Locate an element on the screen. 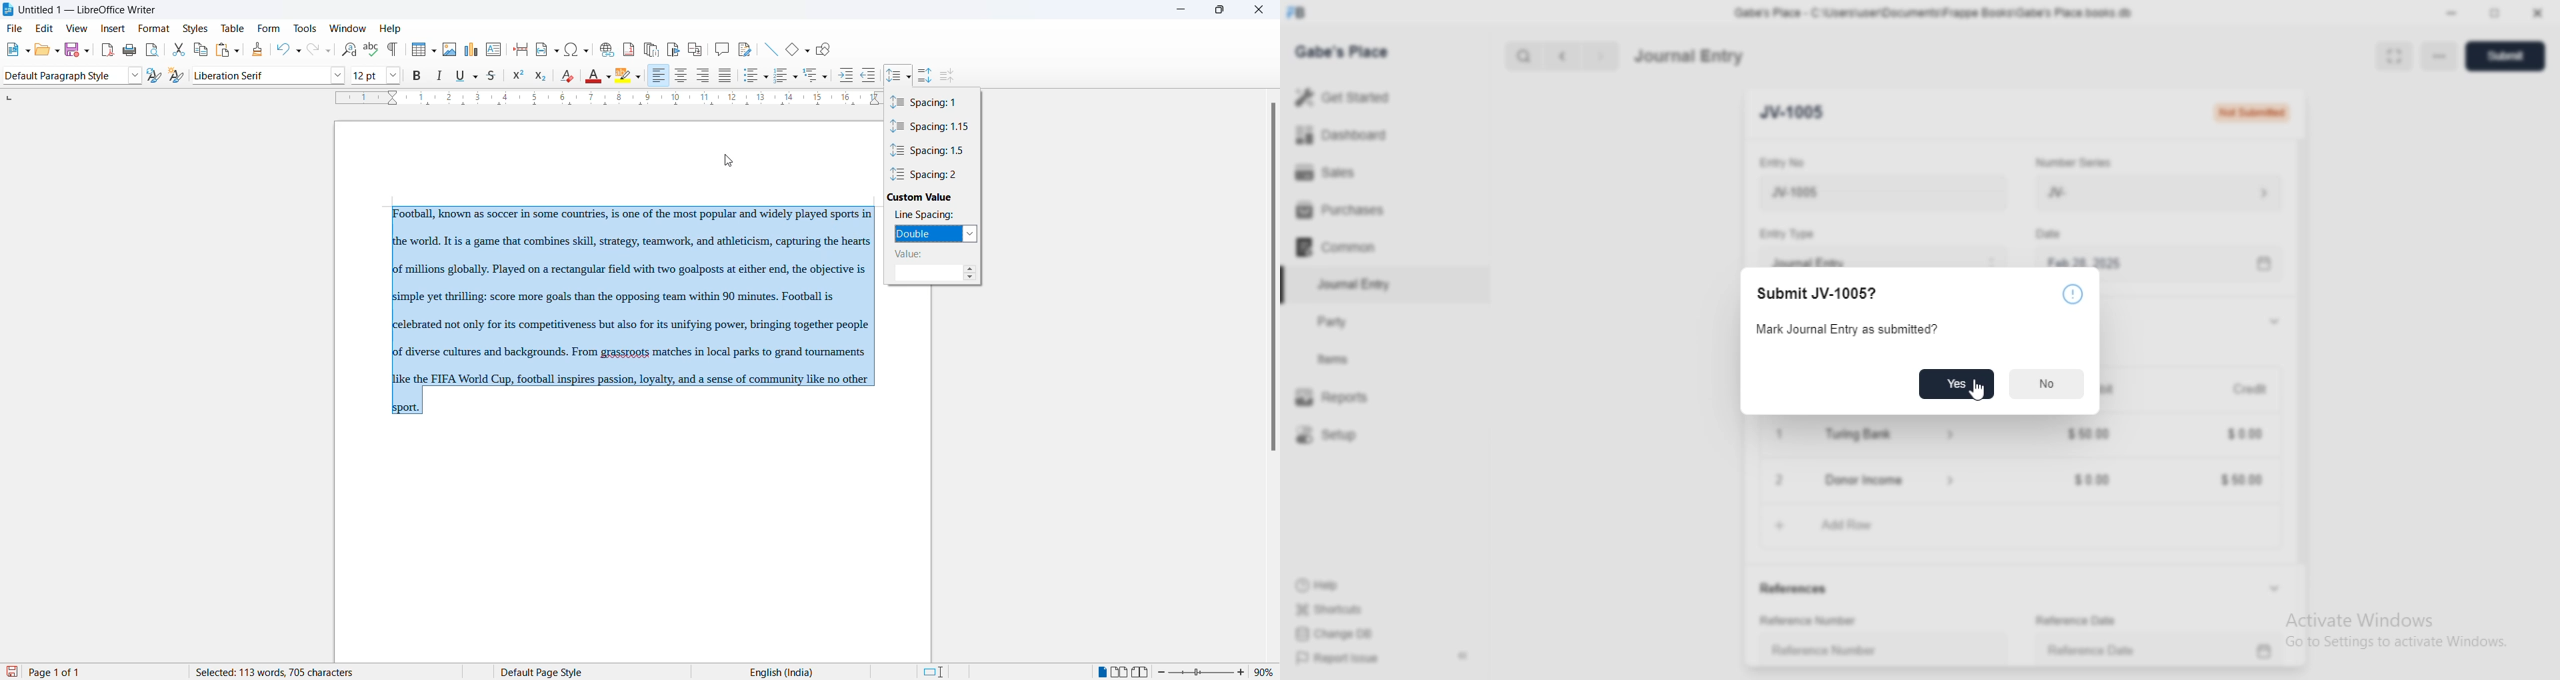  form is located at coordinates (267, 28).